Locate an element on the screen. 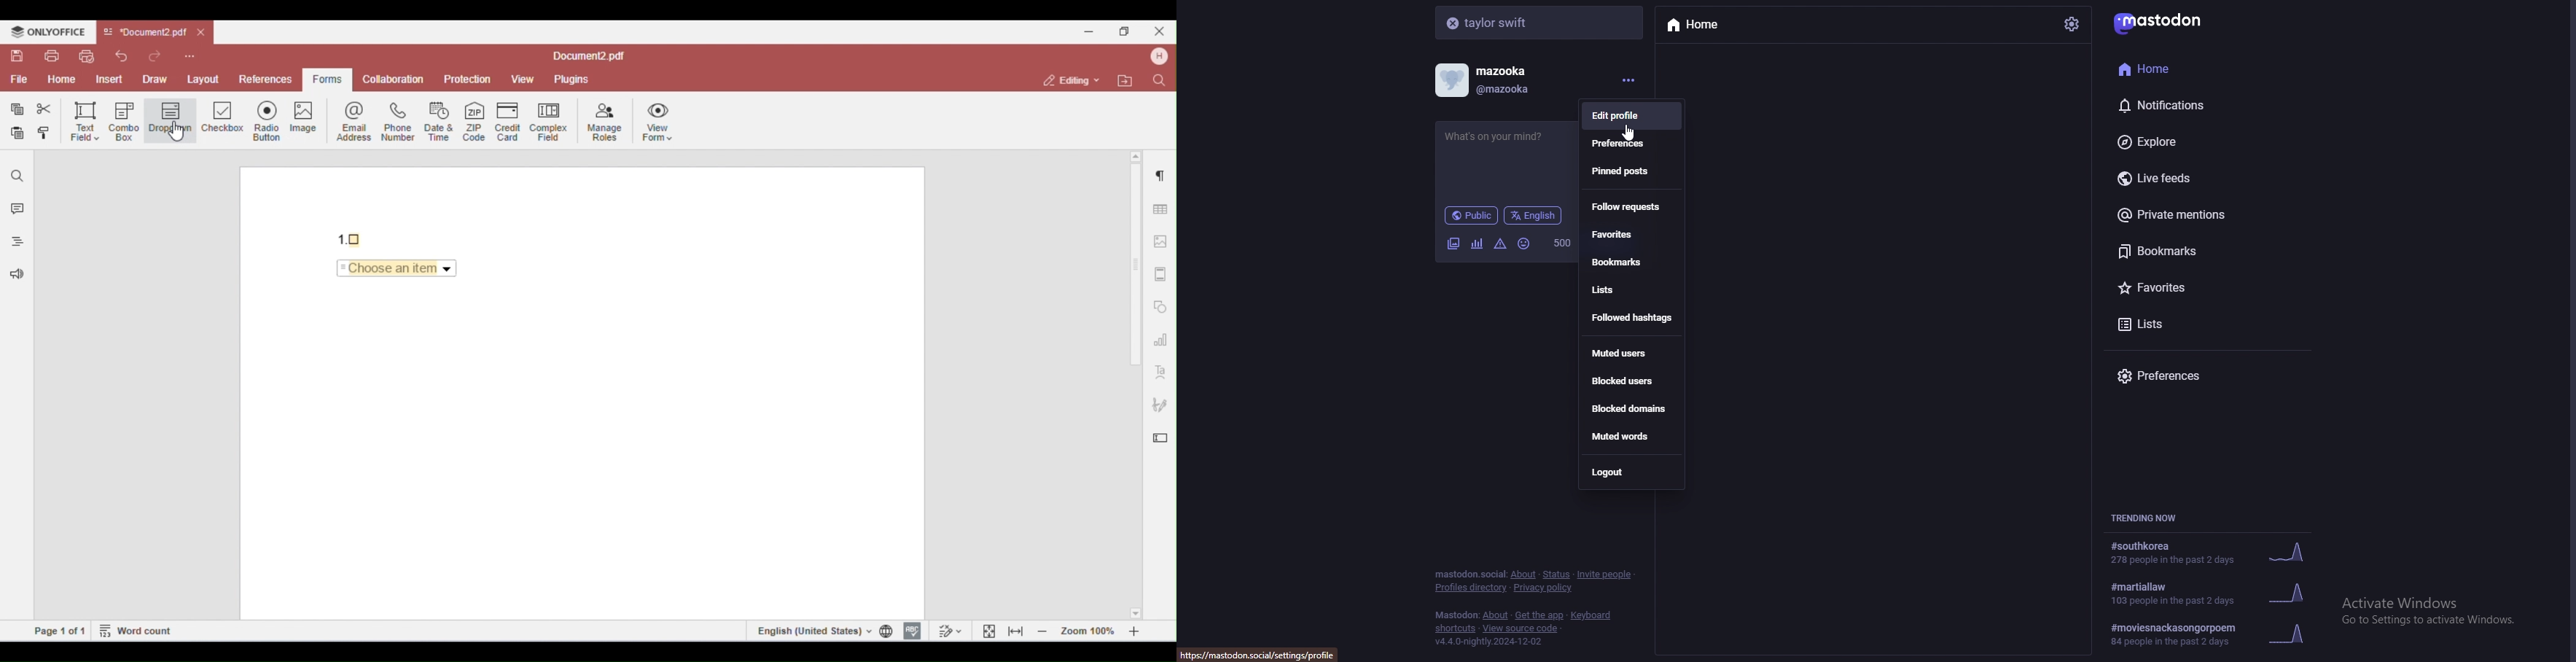  page URL is located at coordinates (1262, 655).